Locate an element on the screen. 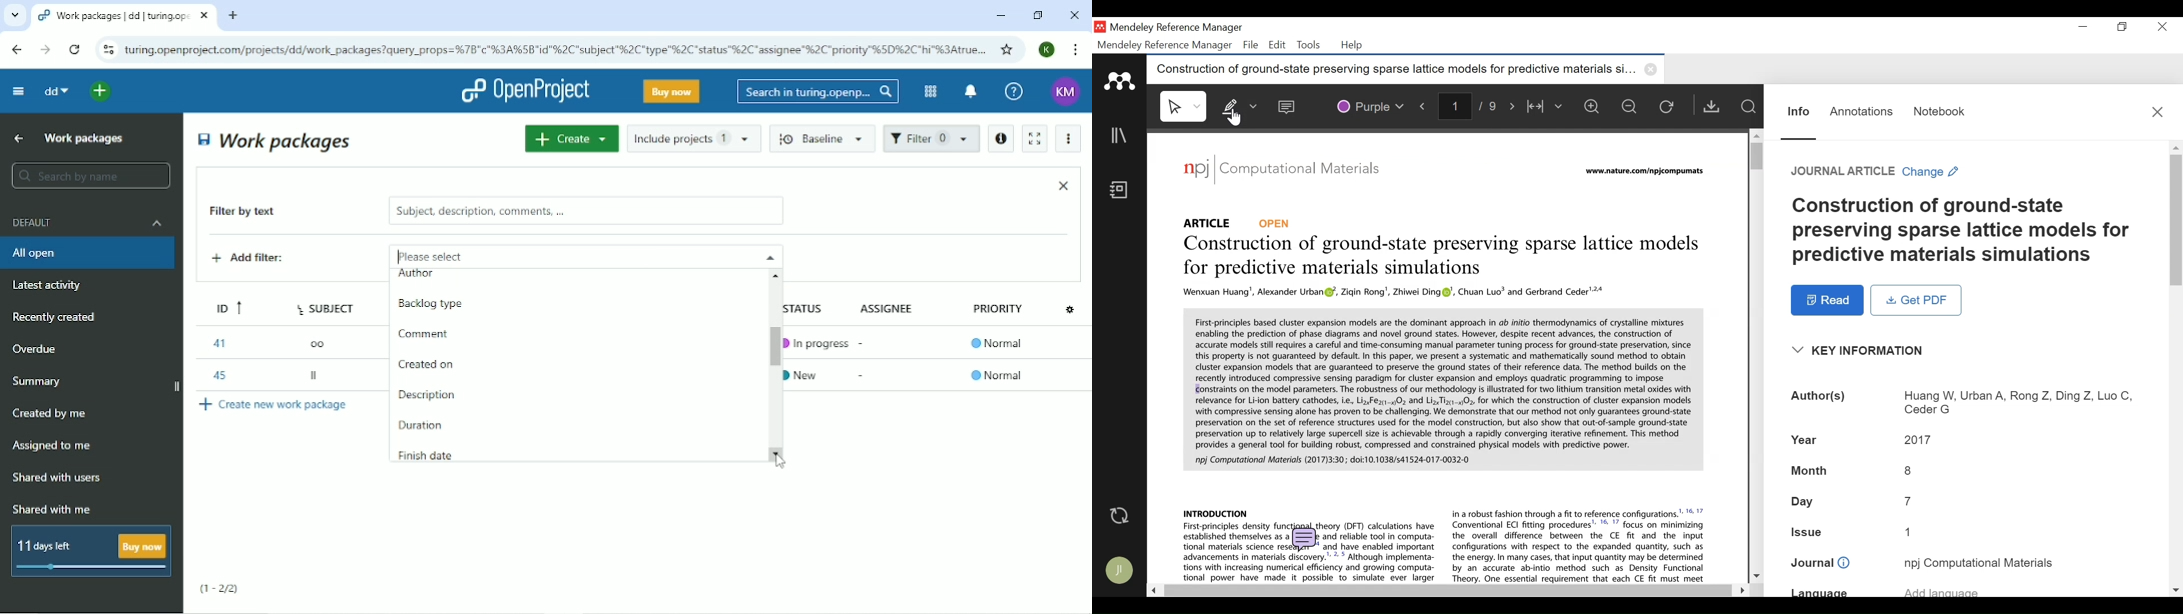  Back is located at coordinates (16, 49).